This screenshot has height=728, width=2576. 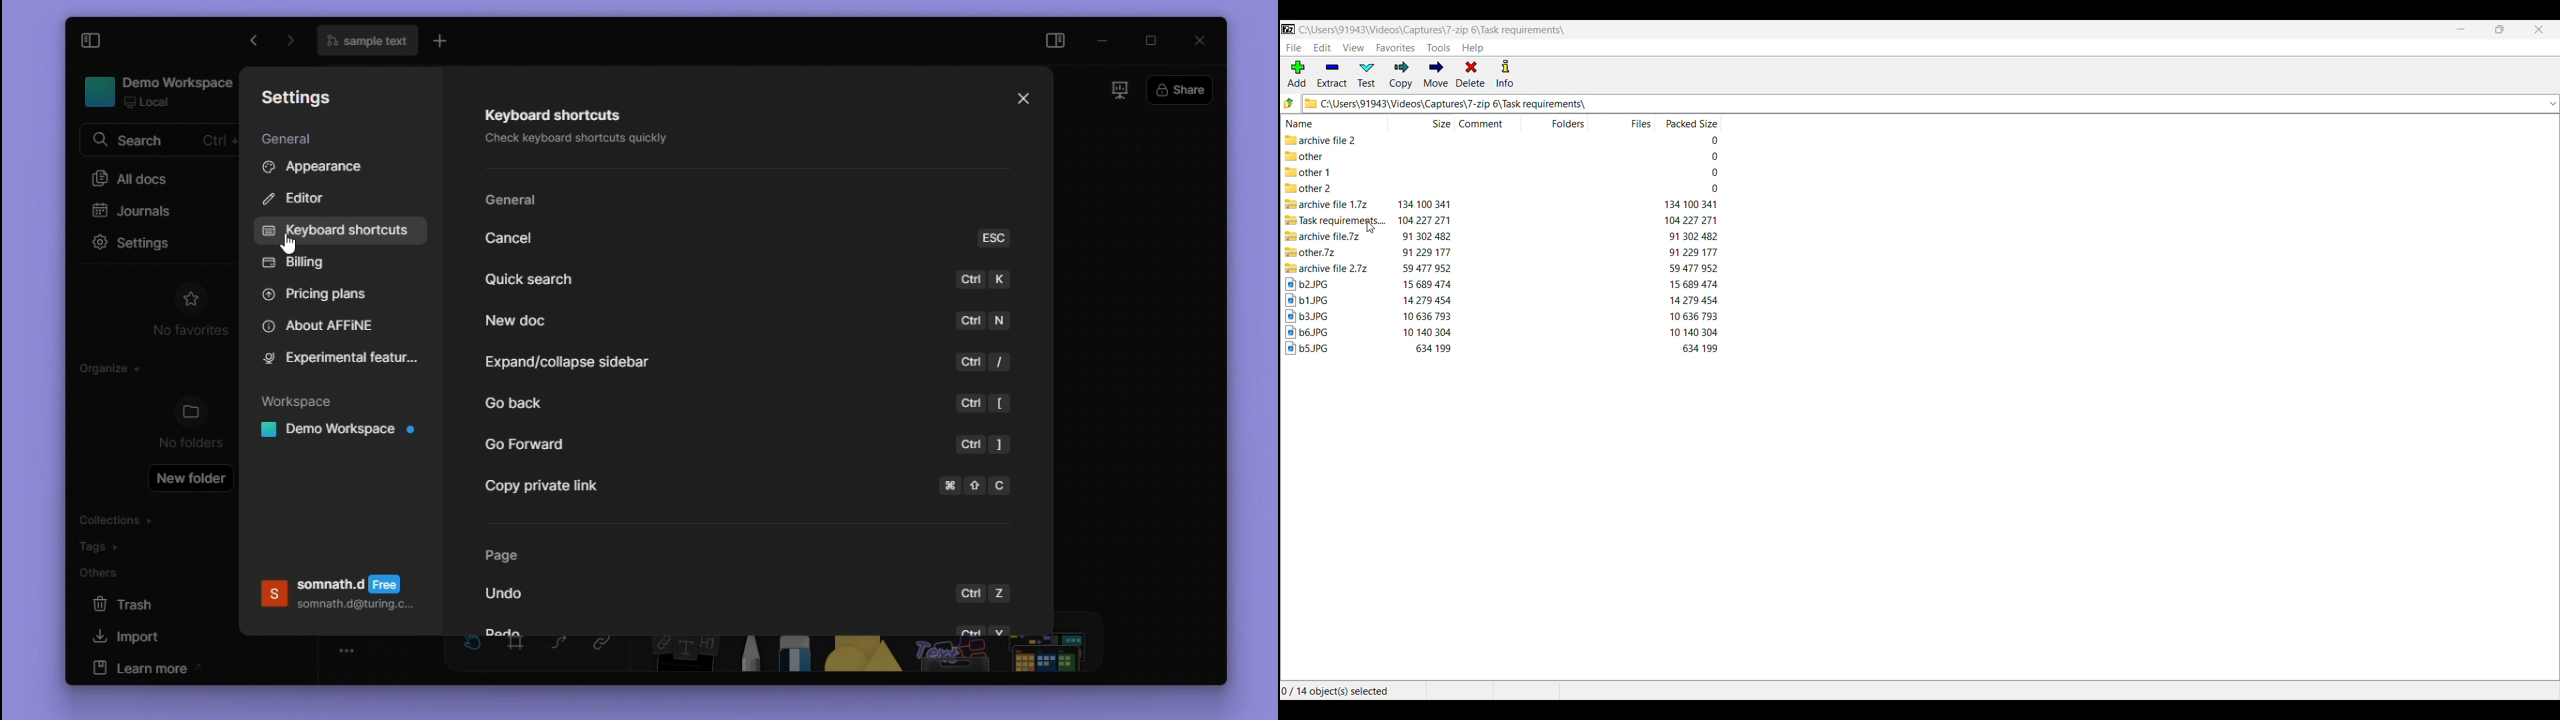 What do you see at coordinates (293, 43) in the screenshot?
I see `go backward` at bounding box center [293, 43].